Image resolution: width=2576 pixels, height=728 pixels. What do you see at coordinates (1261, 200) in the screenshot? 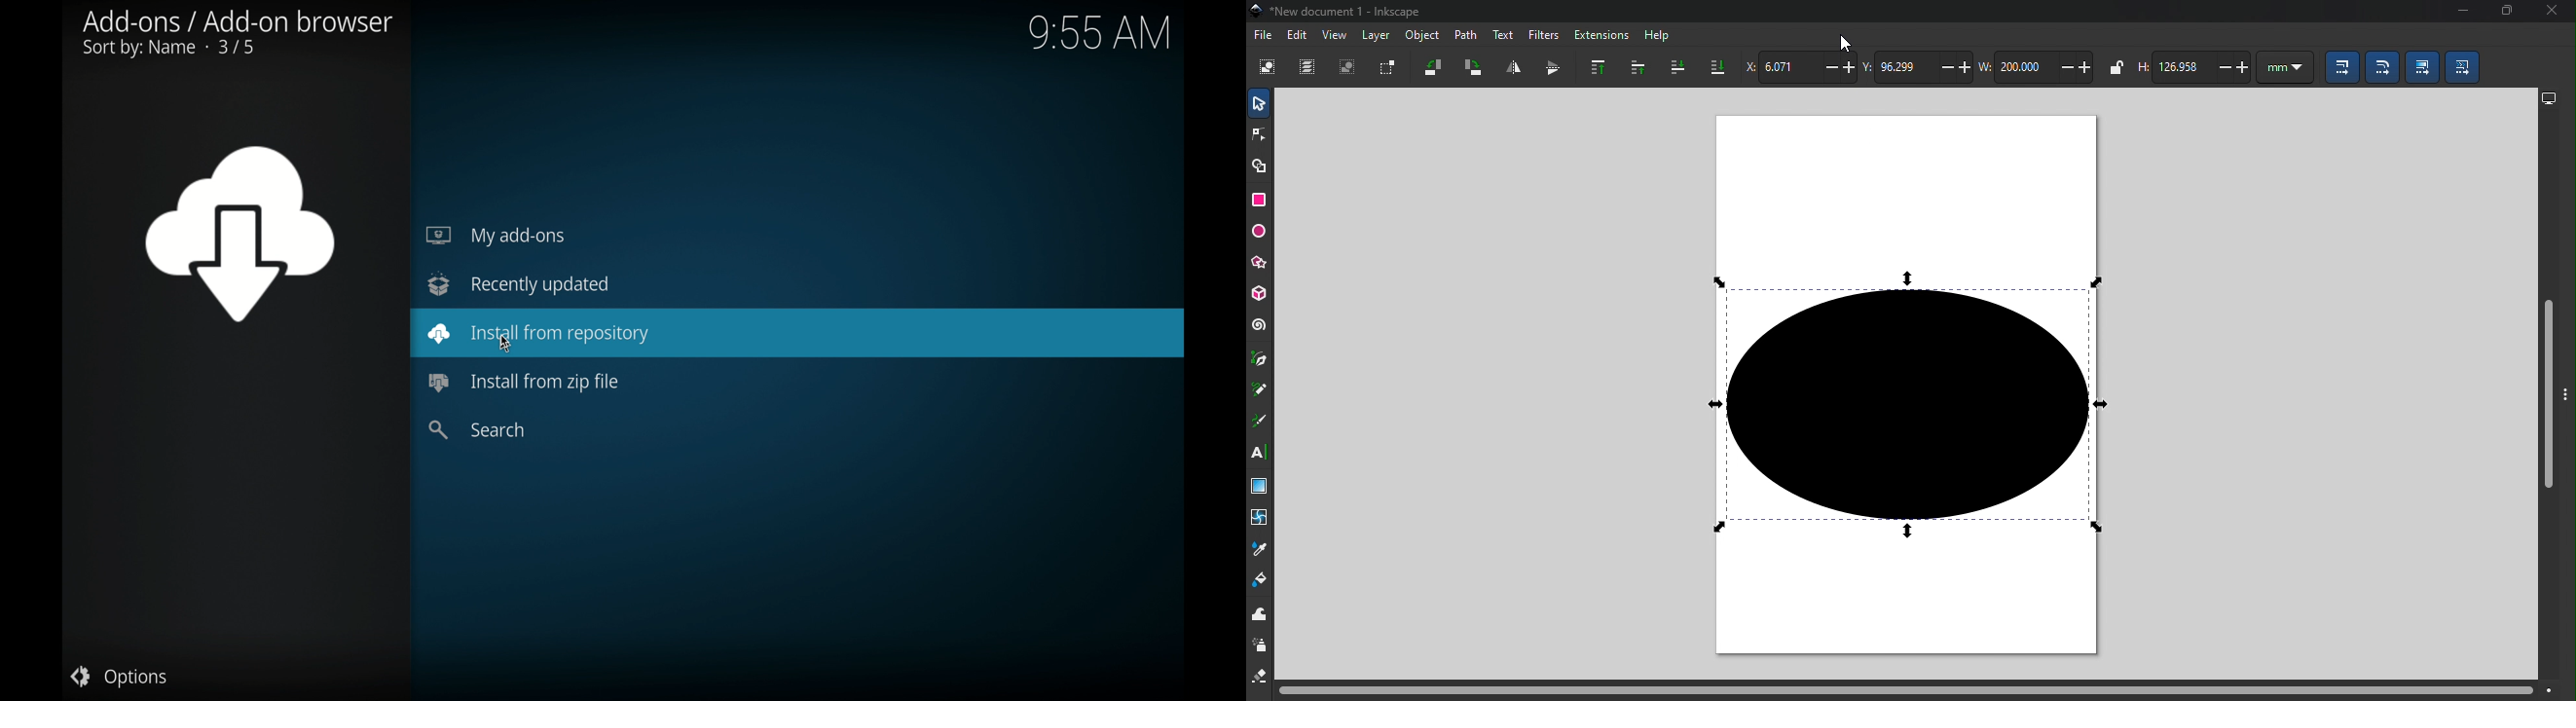
I see `Rectangle tool` at bounding box center [1261, 200].